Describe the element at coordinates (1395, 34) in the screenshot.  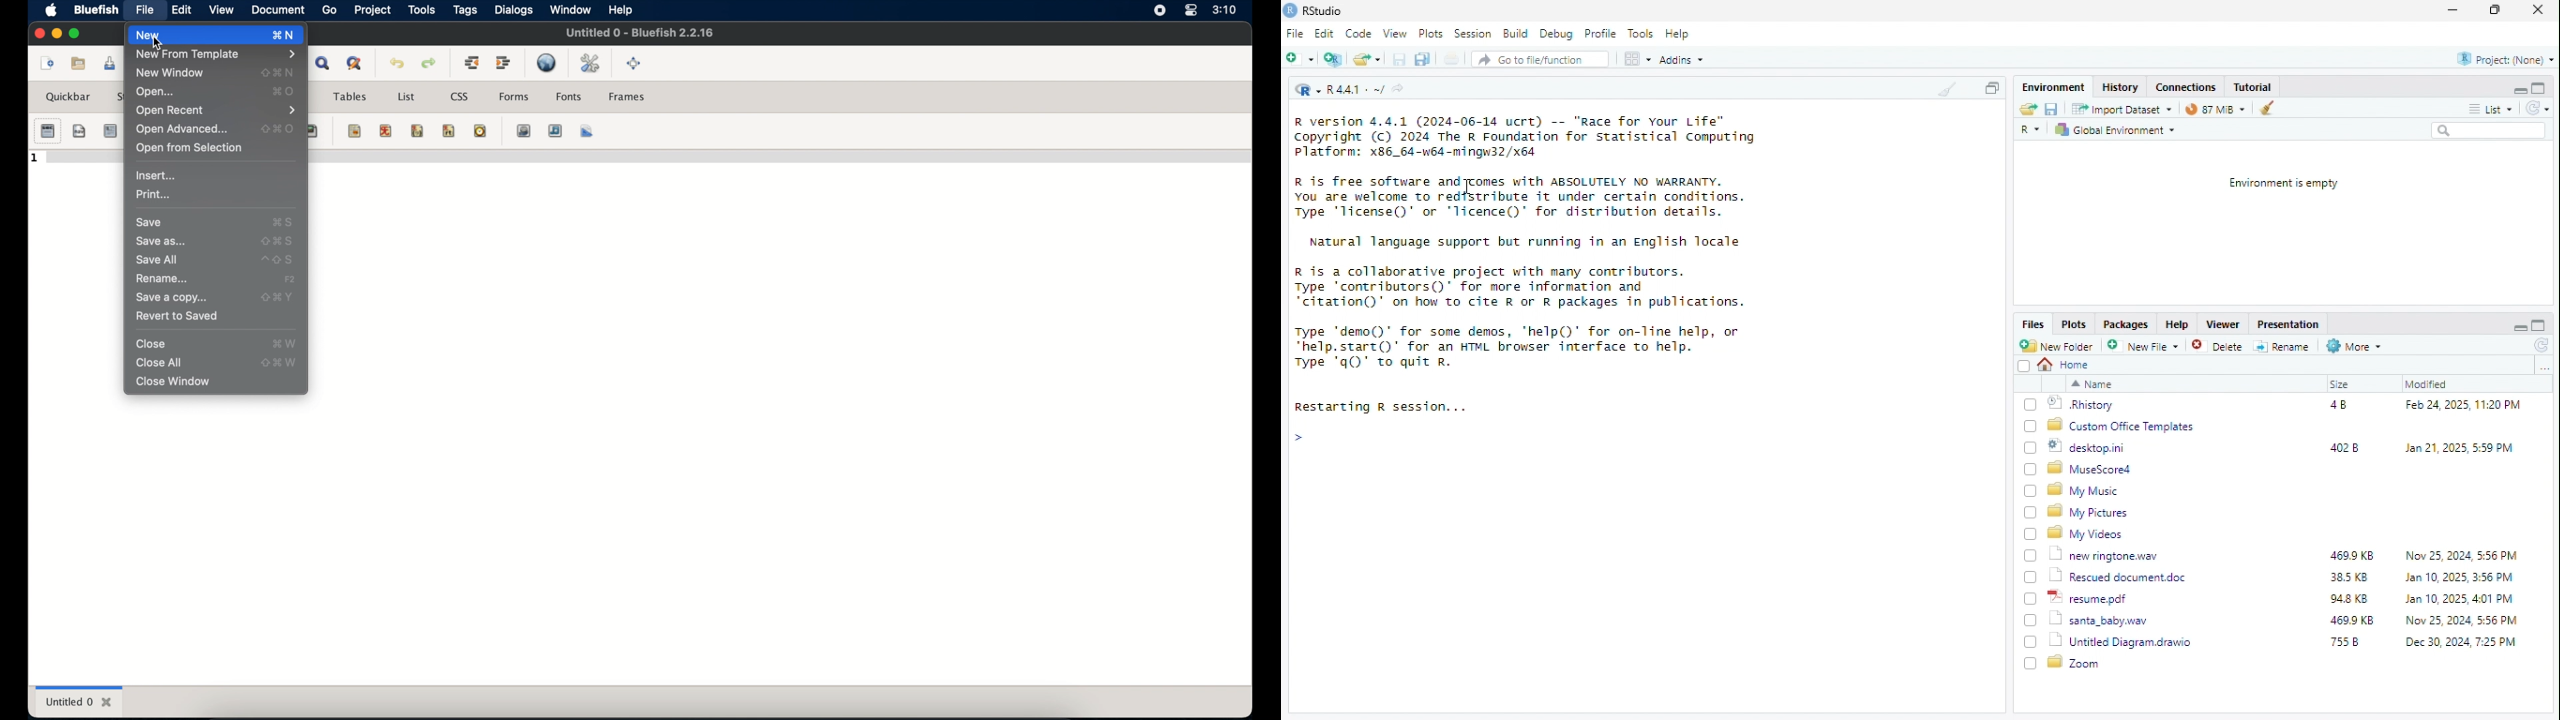
I see `View` at that location.